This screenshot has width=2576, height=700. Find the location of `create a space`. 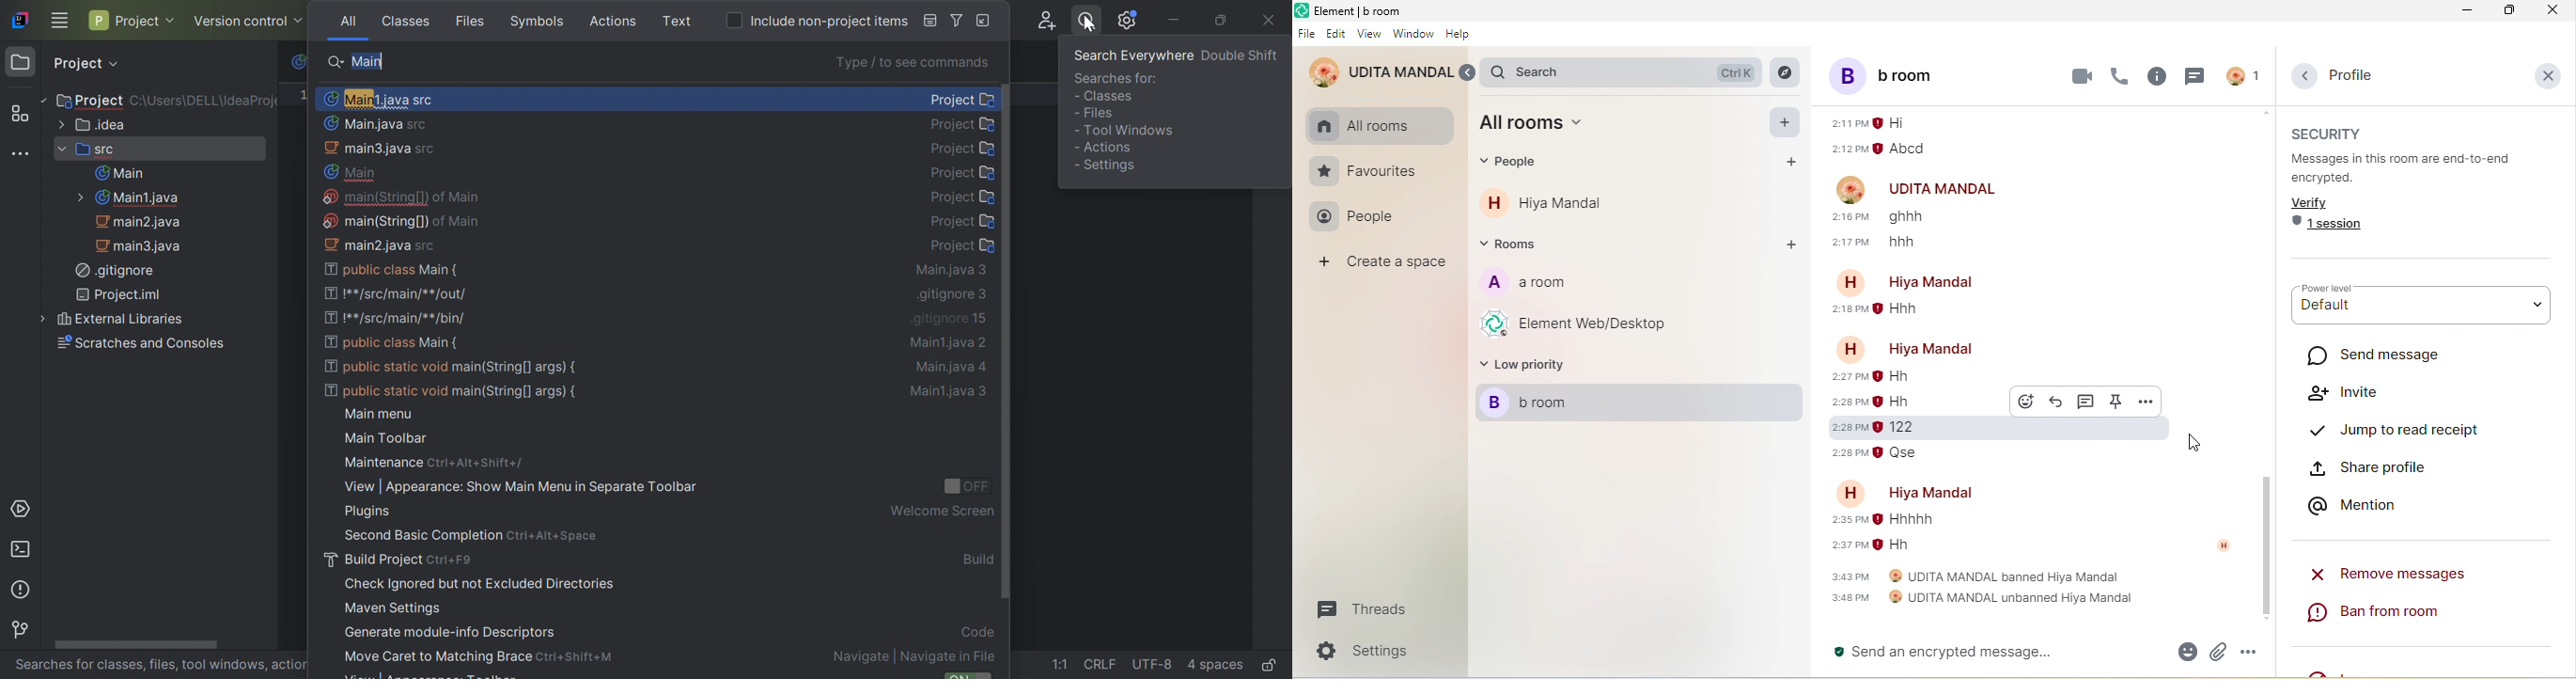

create a space is located at coordinates (1386, 264).